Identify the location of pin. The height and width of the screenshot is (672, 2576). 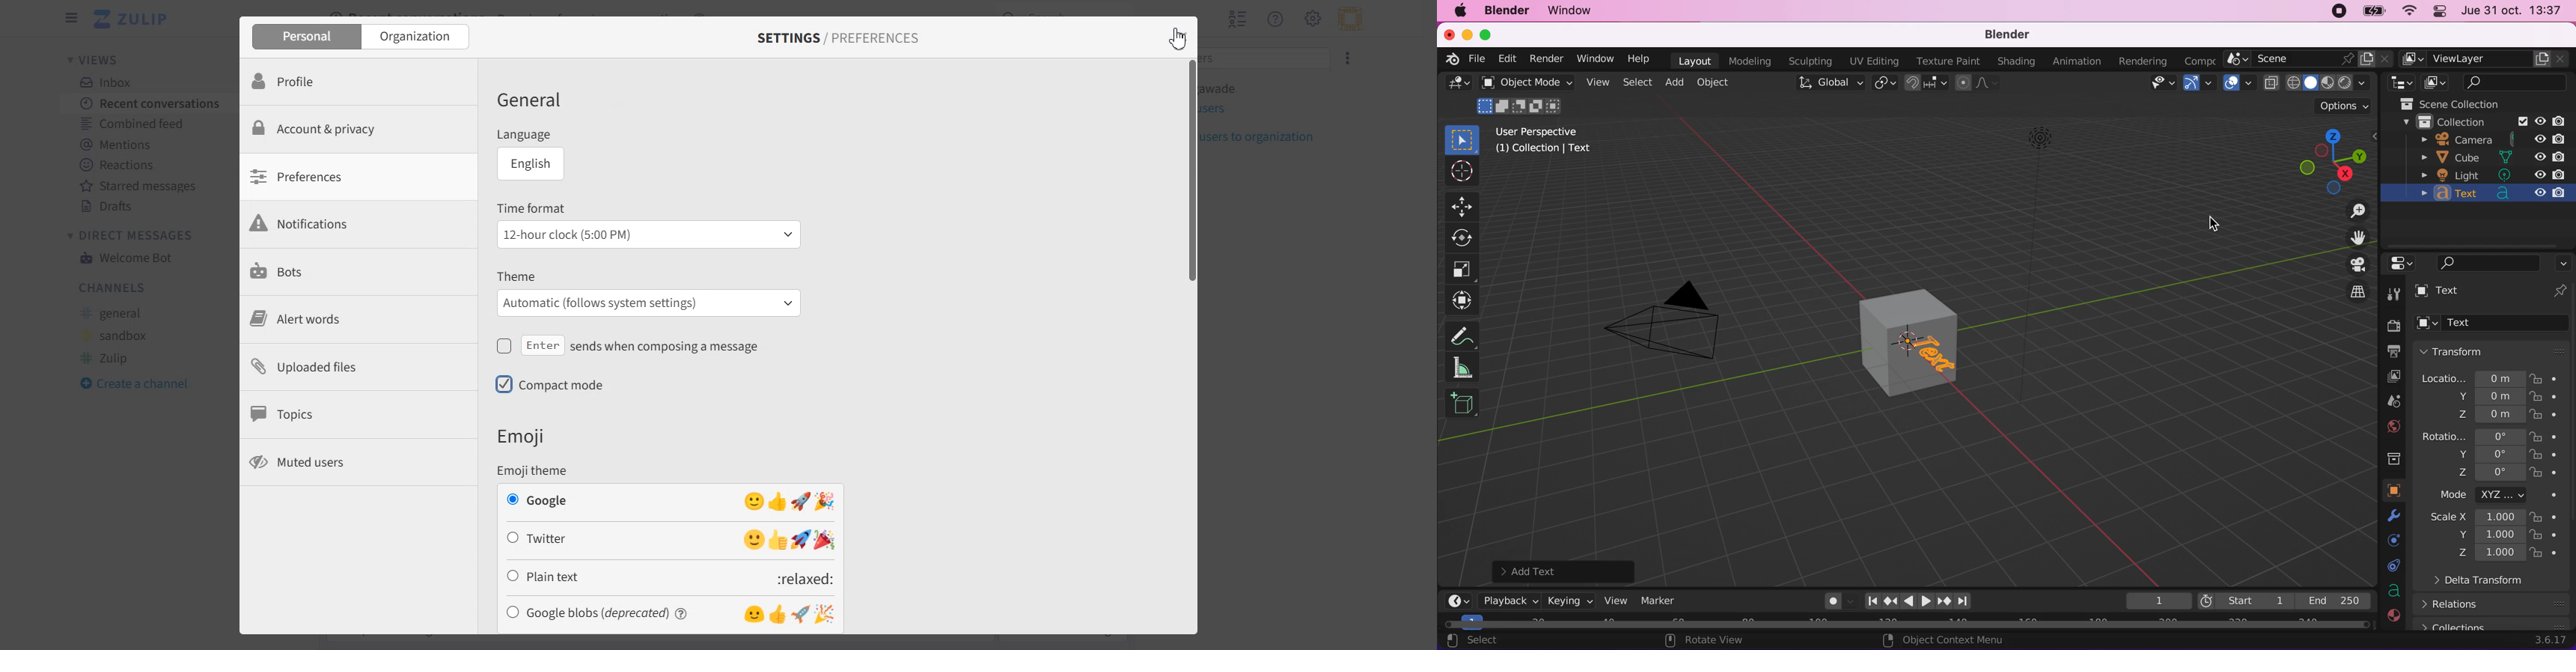
(2558, 292).